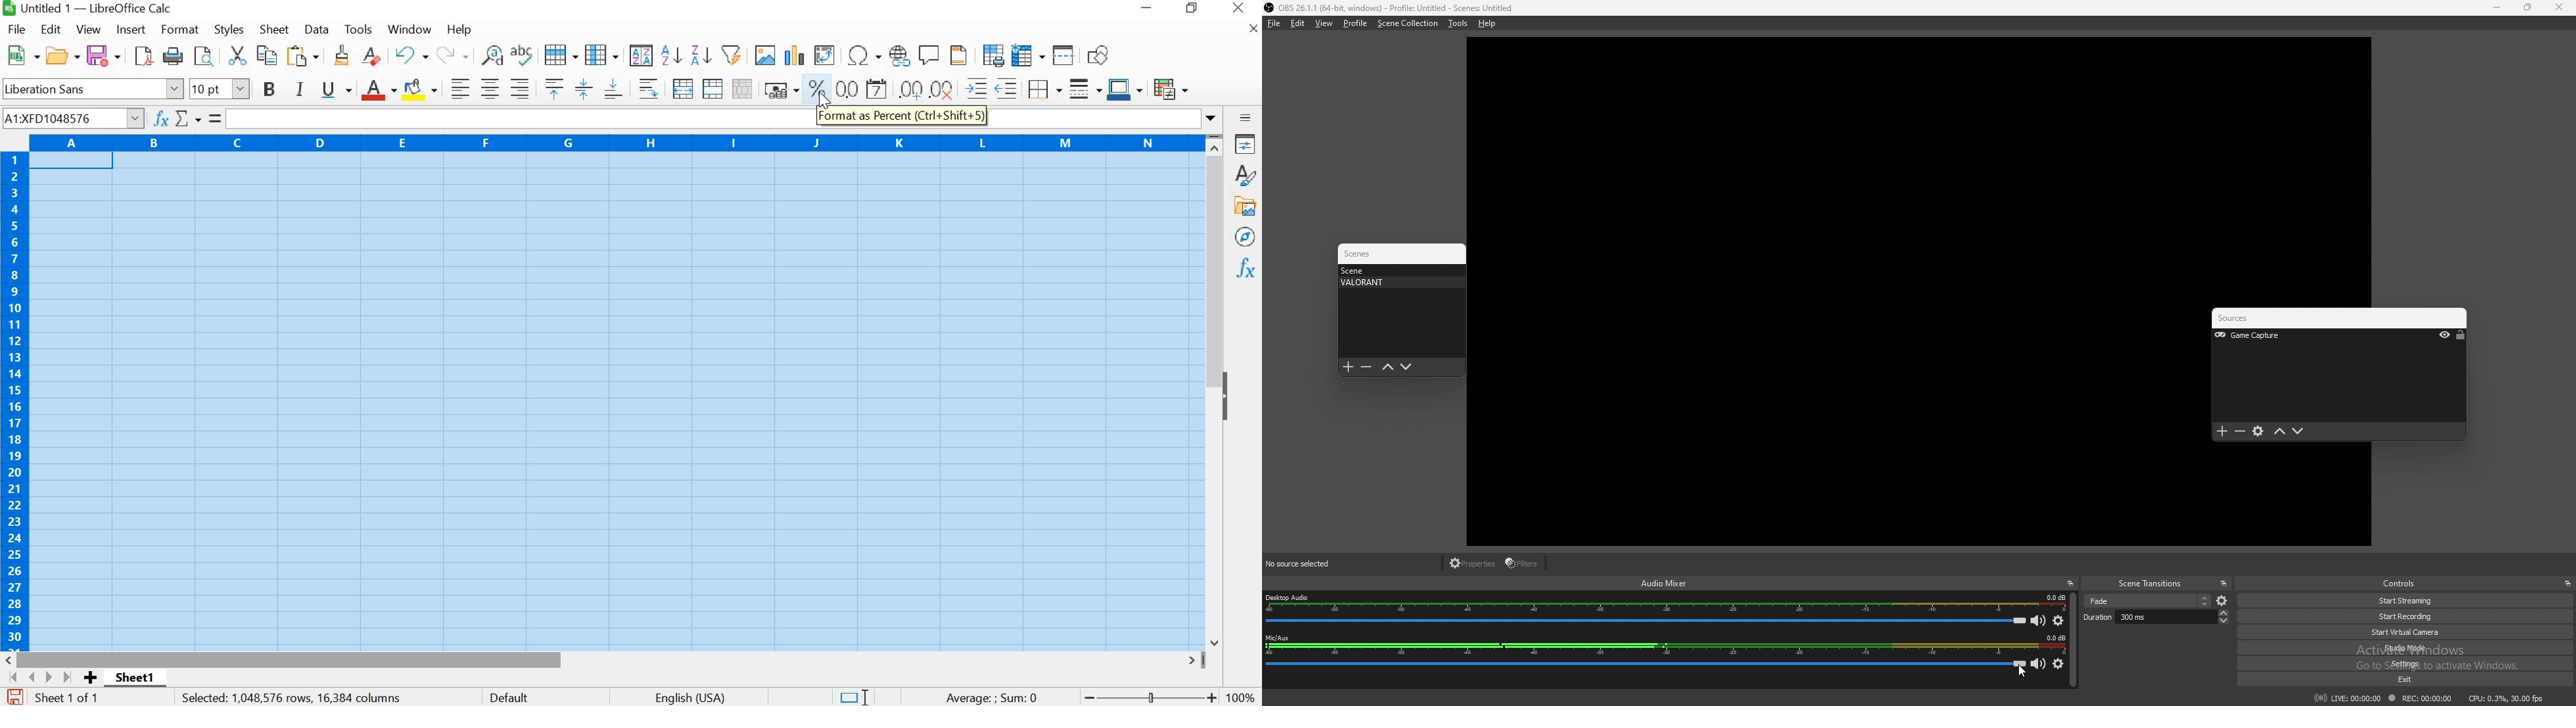 This screenshot has width=2576, height=728. I want to click on tools, so click(1458, 23).